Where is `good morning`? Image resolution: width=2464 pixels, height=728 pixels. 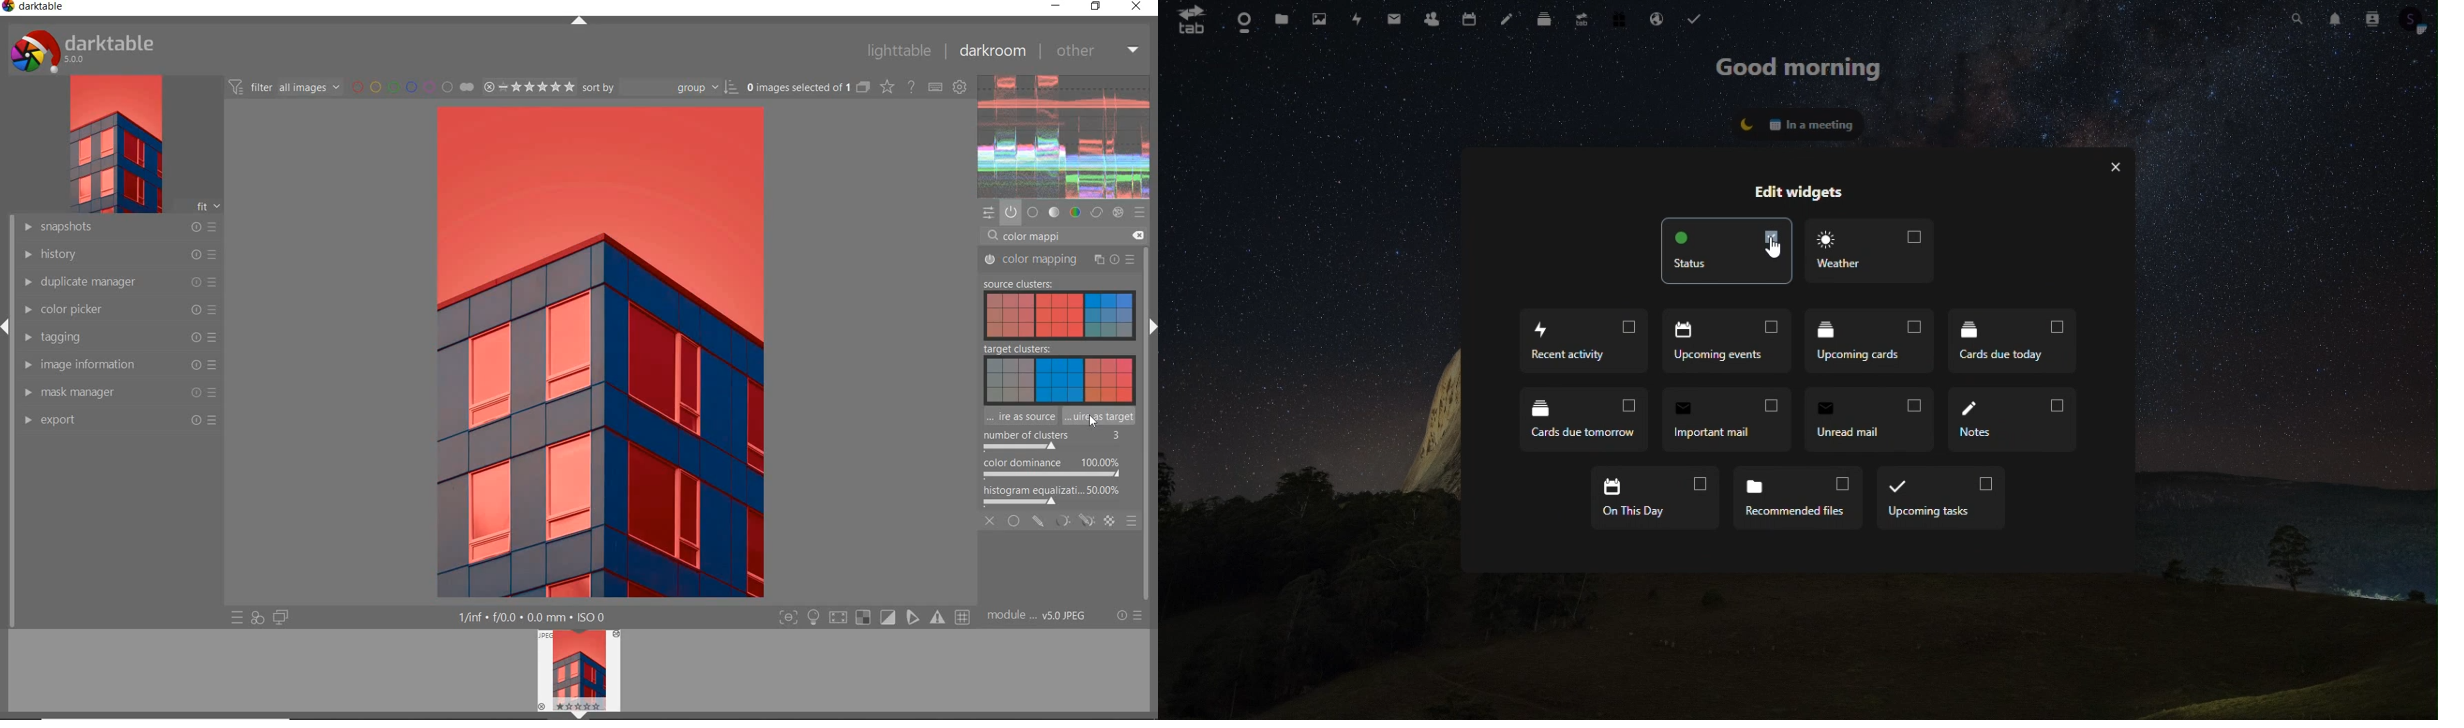 good morning is located at coordinates (1800, 70).